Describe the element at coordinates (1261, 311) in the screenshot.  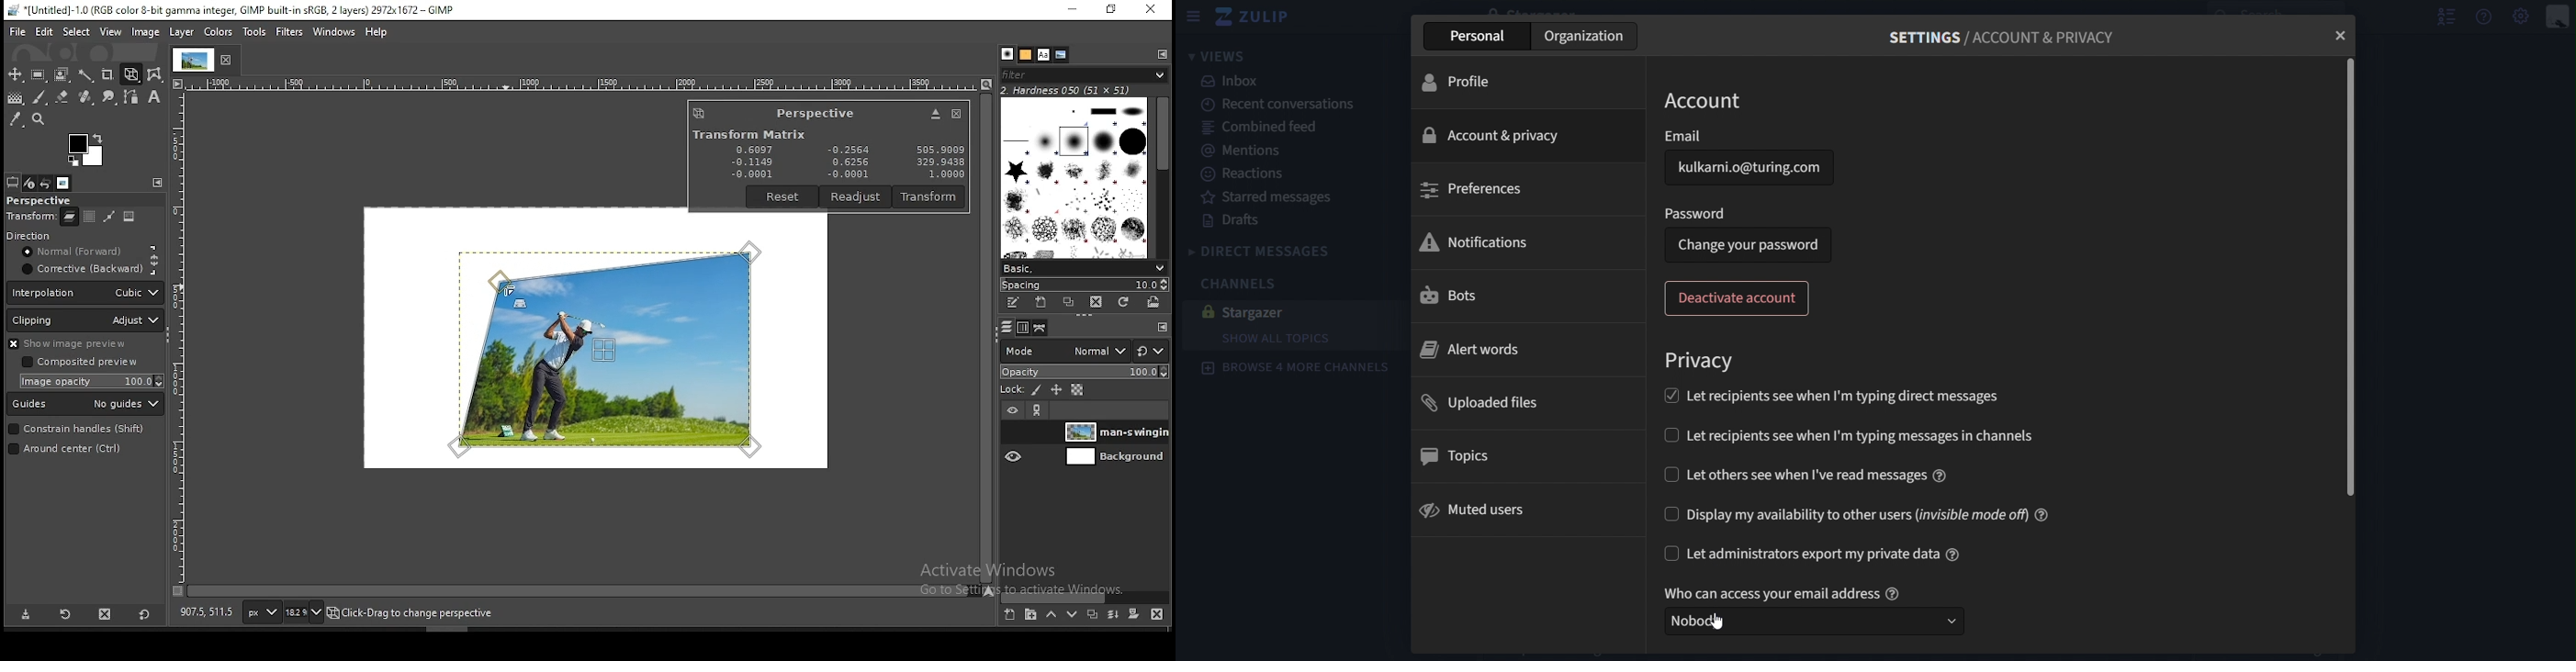
I see `stargazer` at that location.